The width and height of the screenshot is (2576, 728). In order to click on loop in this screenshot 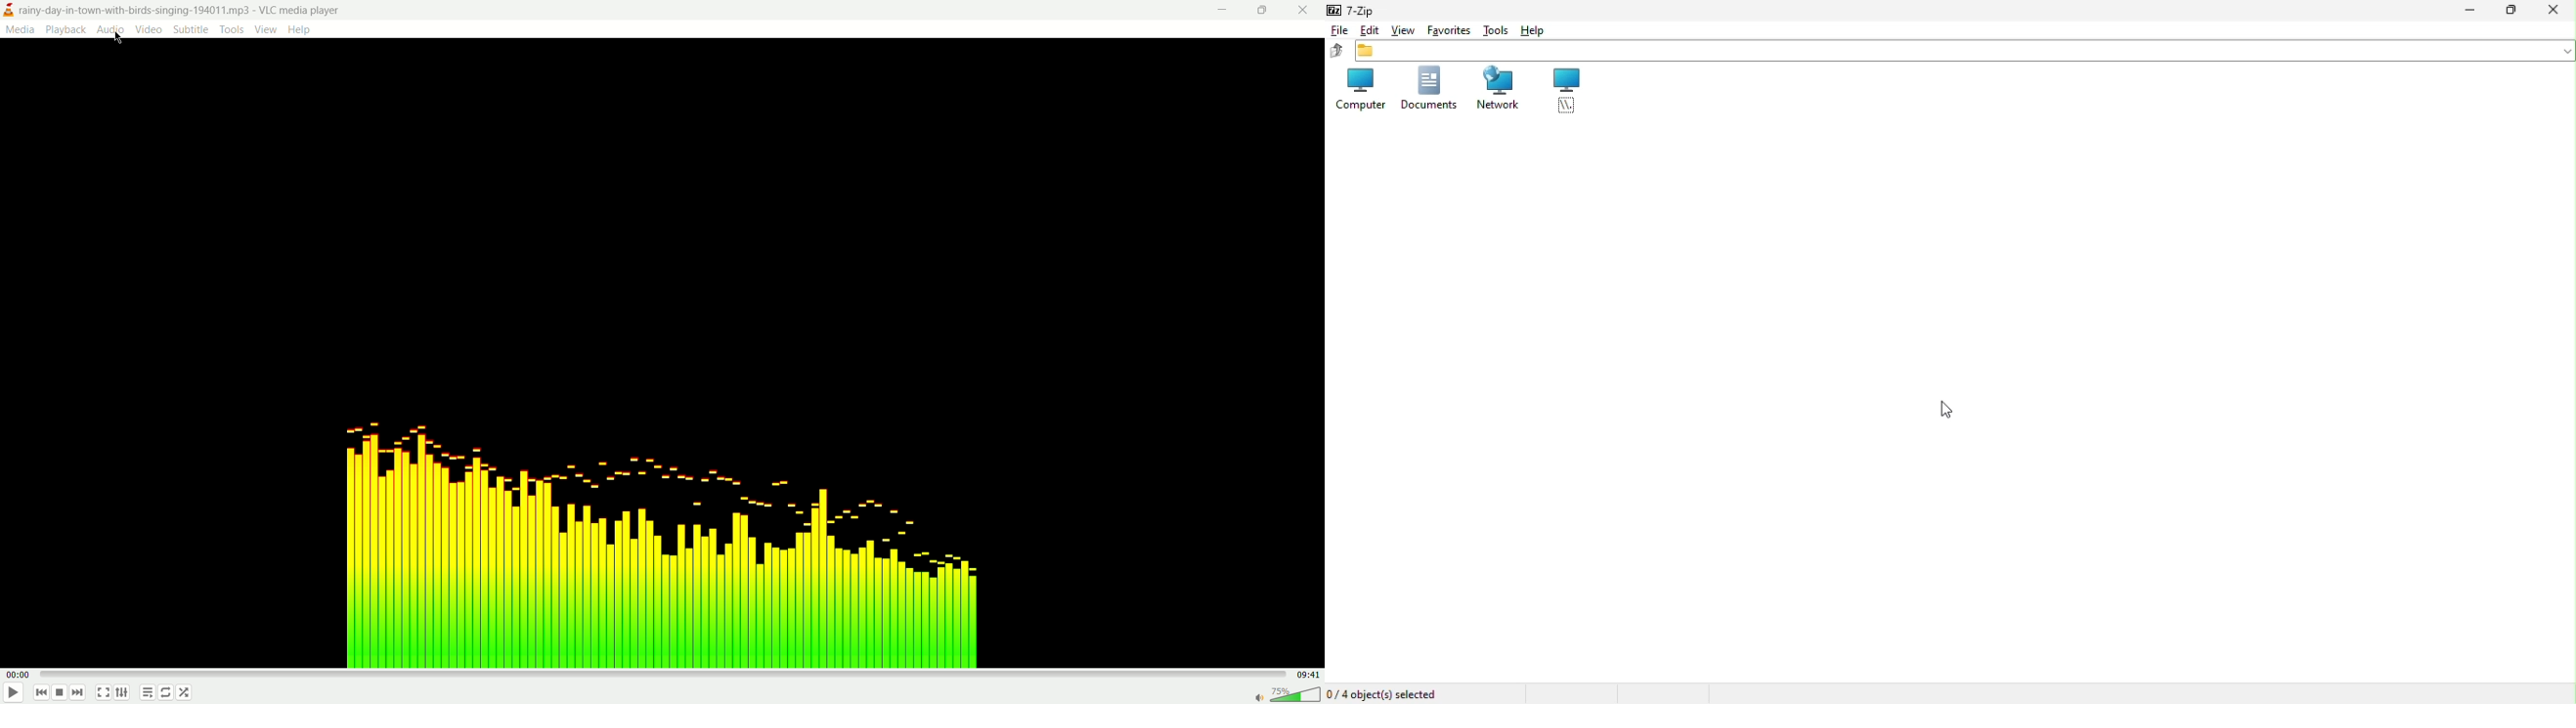, I will do `click(166, 692)`.